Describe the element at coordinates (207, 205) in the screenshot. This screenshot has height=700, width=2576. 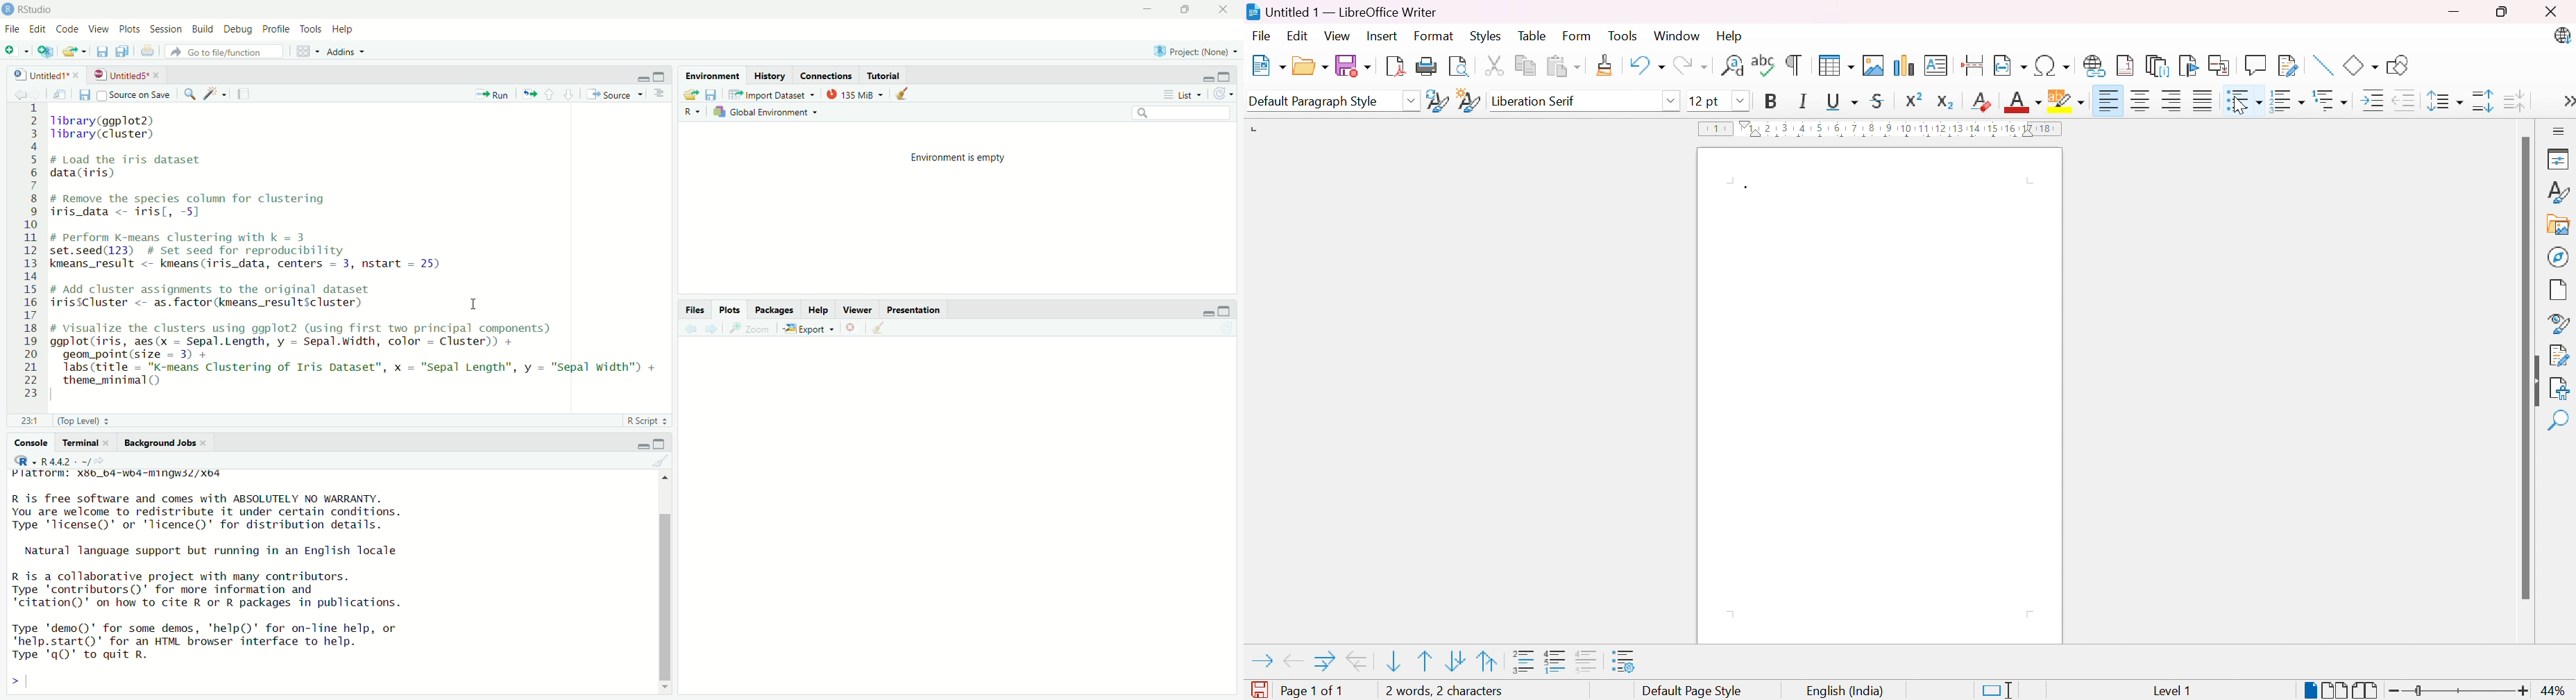
I see `# Remove the species column for clustering   iris_data <- iris[, -5]` at that location.